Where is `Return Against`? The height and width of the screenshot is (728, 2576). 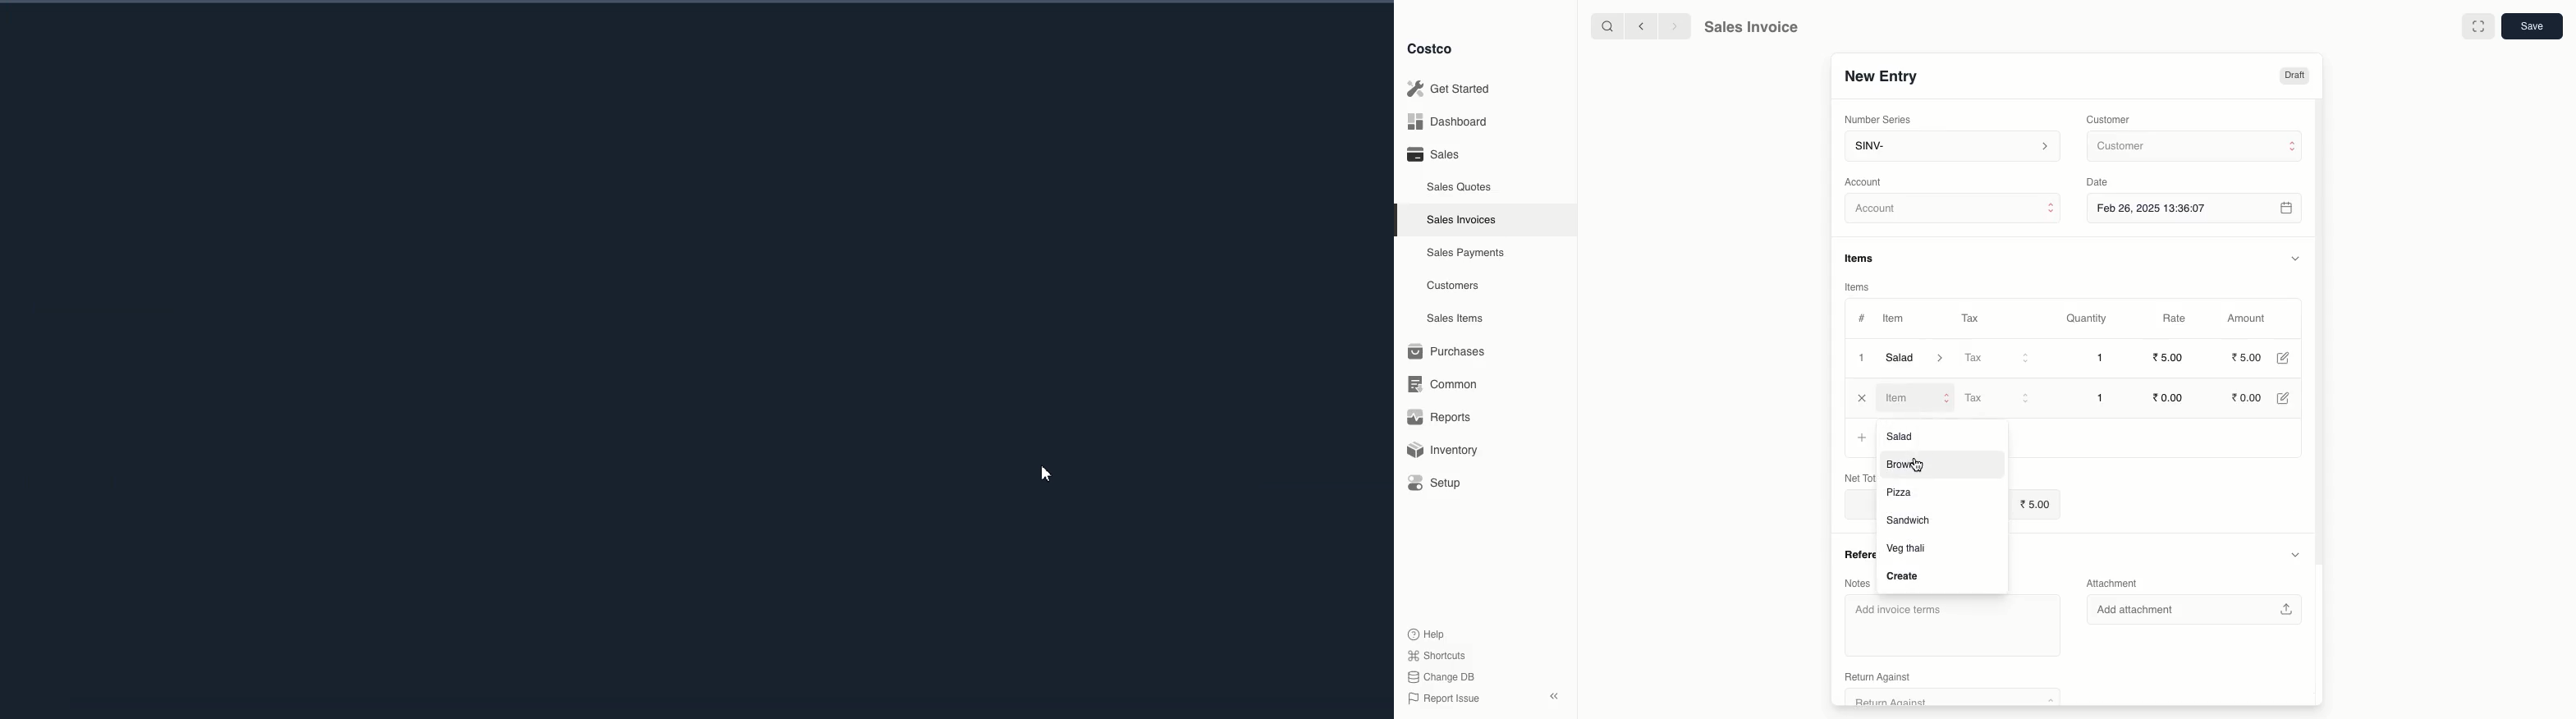 Return Against is located at coordinates (1949, 679).